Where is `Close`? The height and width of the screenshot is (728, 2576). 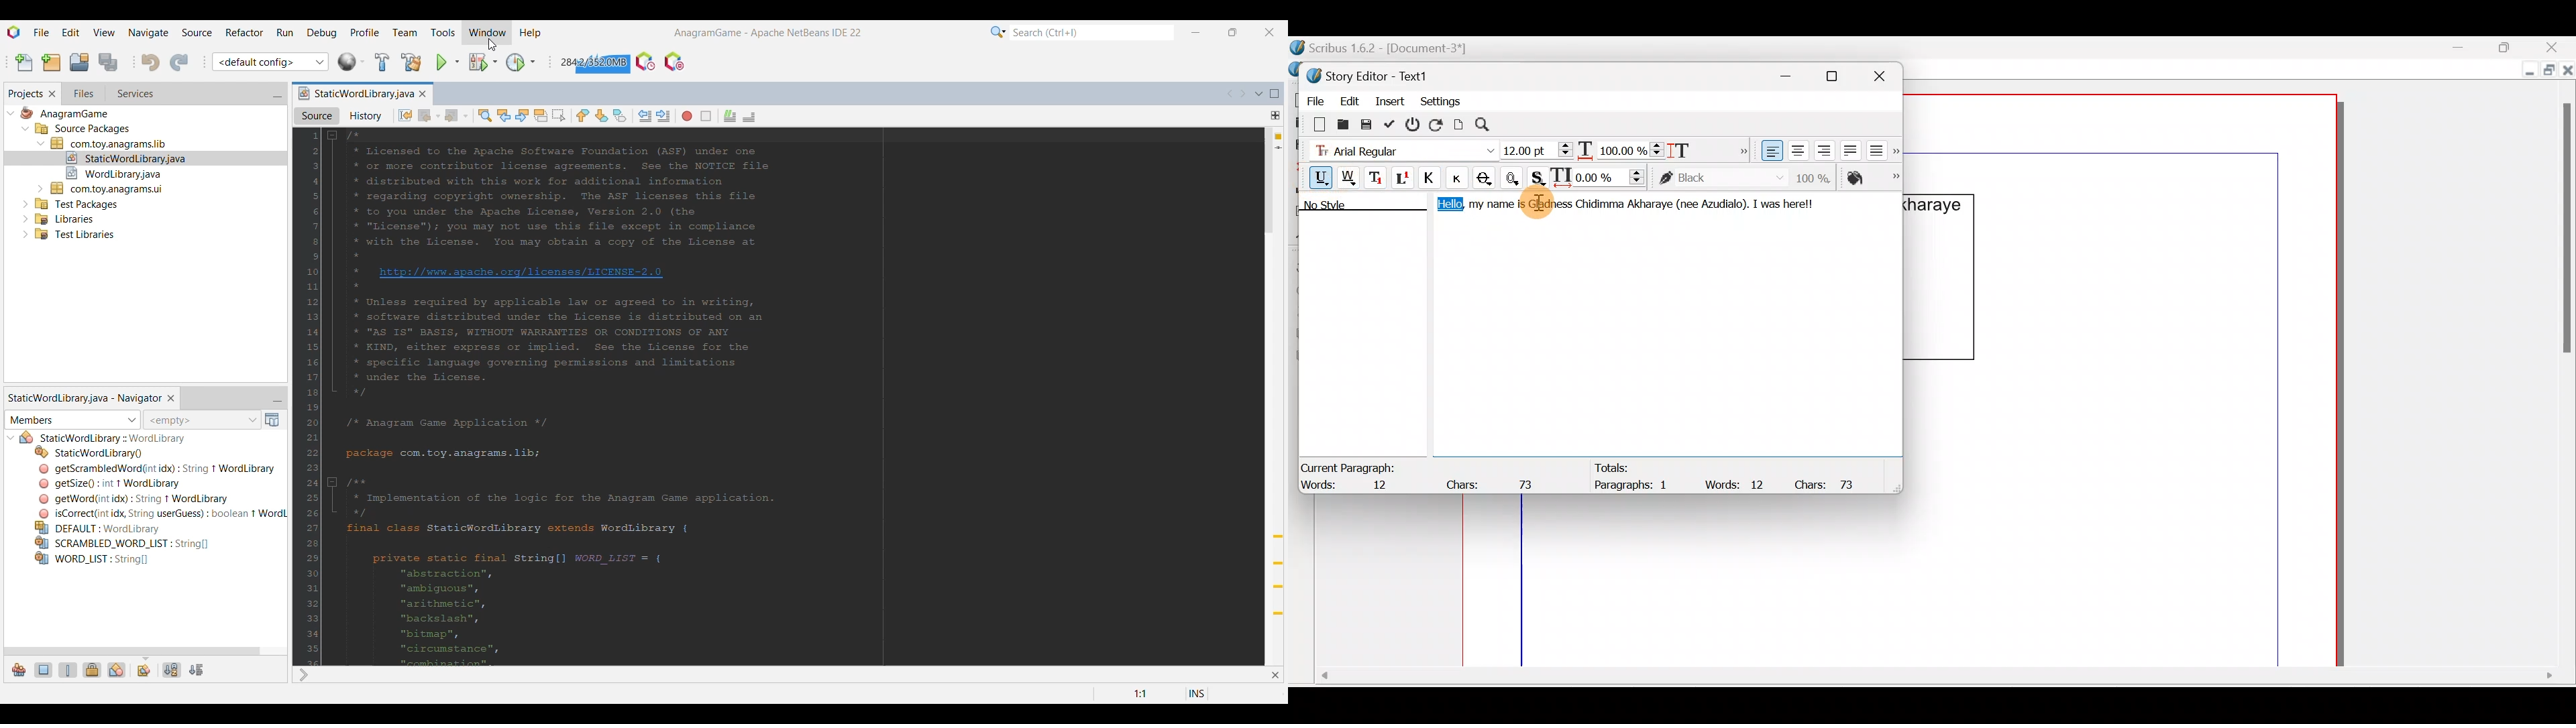 Close is located at coordinates (2568, 73).